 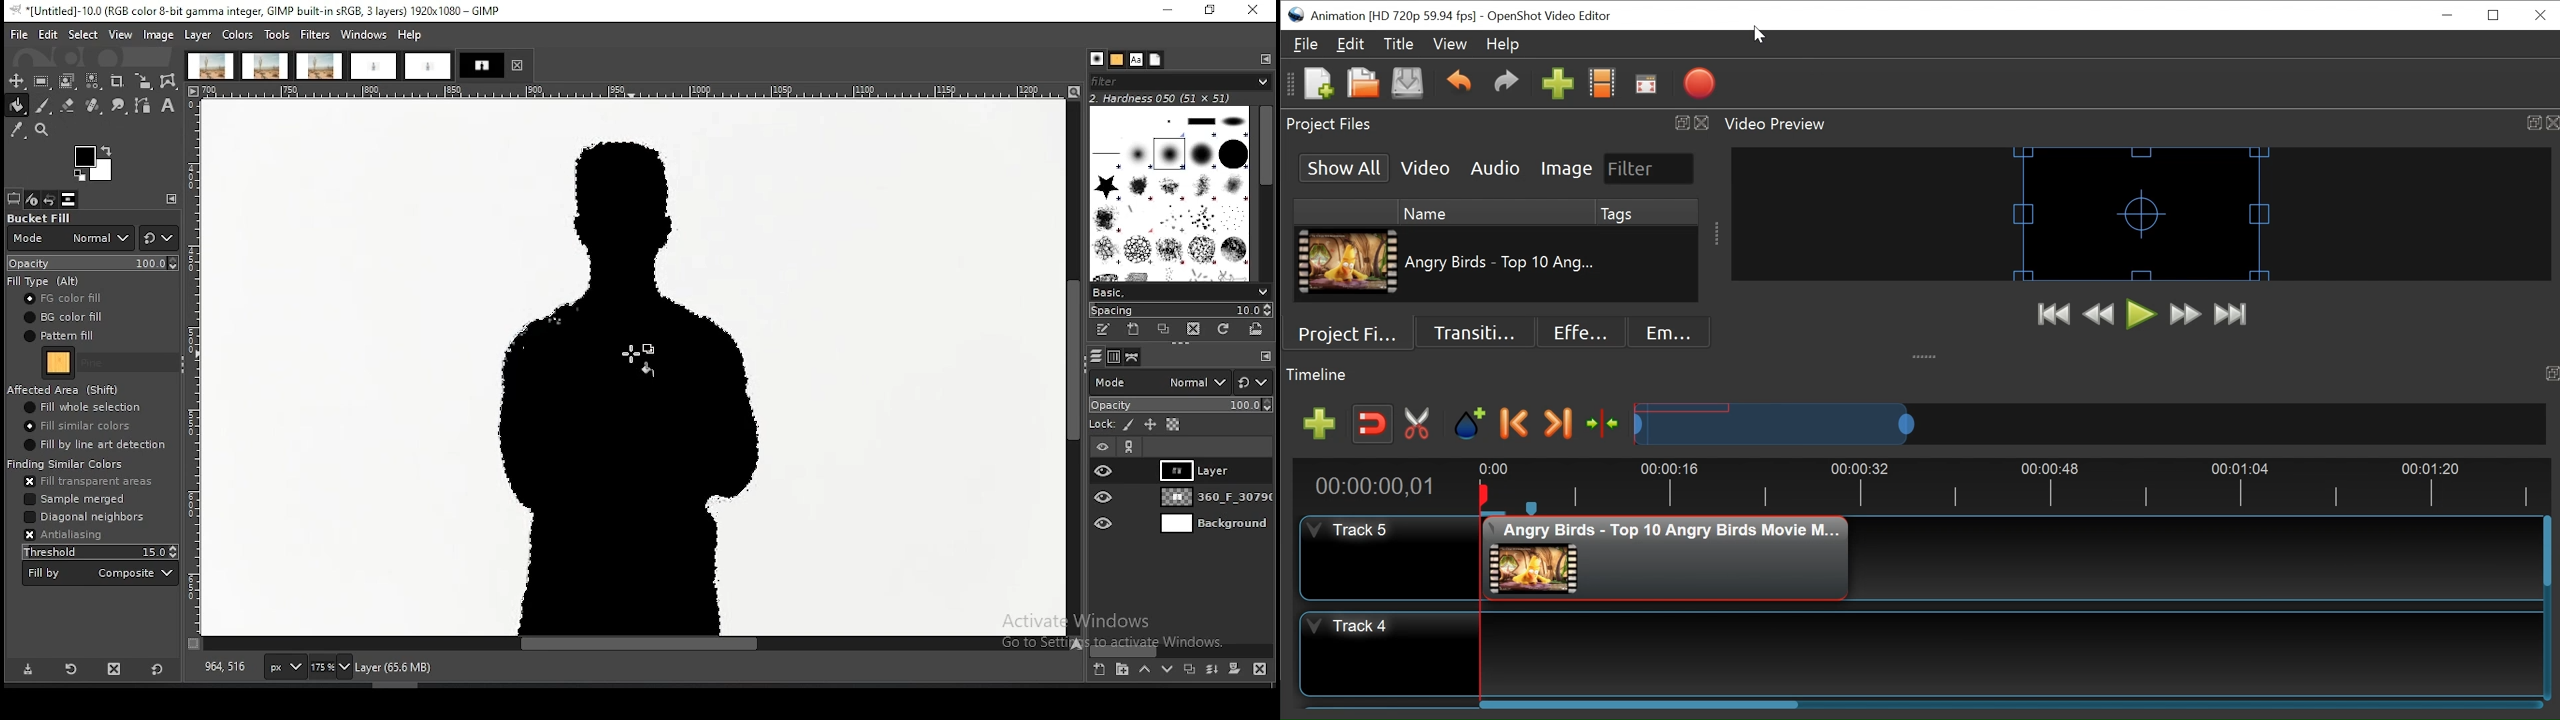 I want to click on Add Track, so click(x=1322, y=425).